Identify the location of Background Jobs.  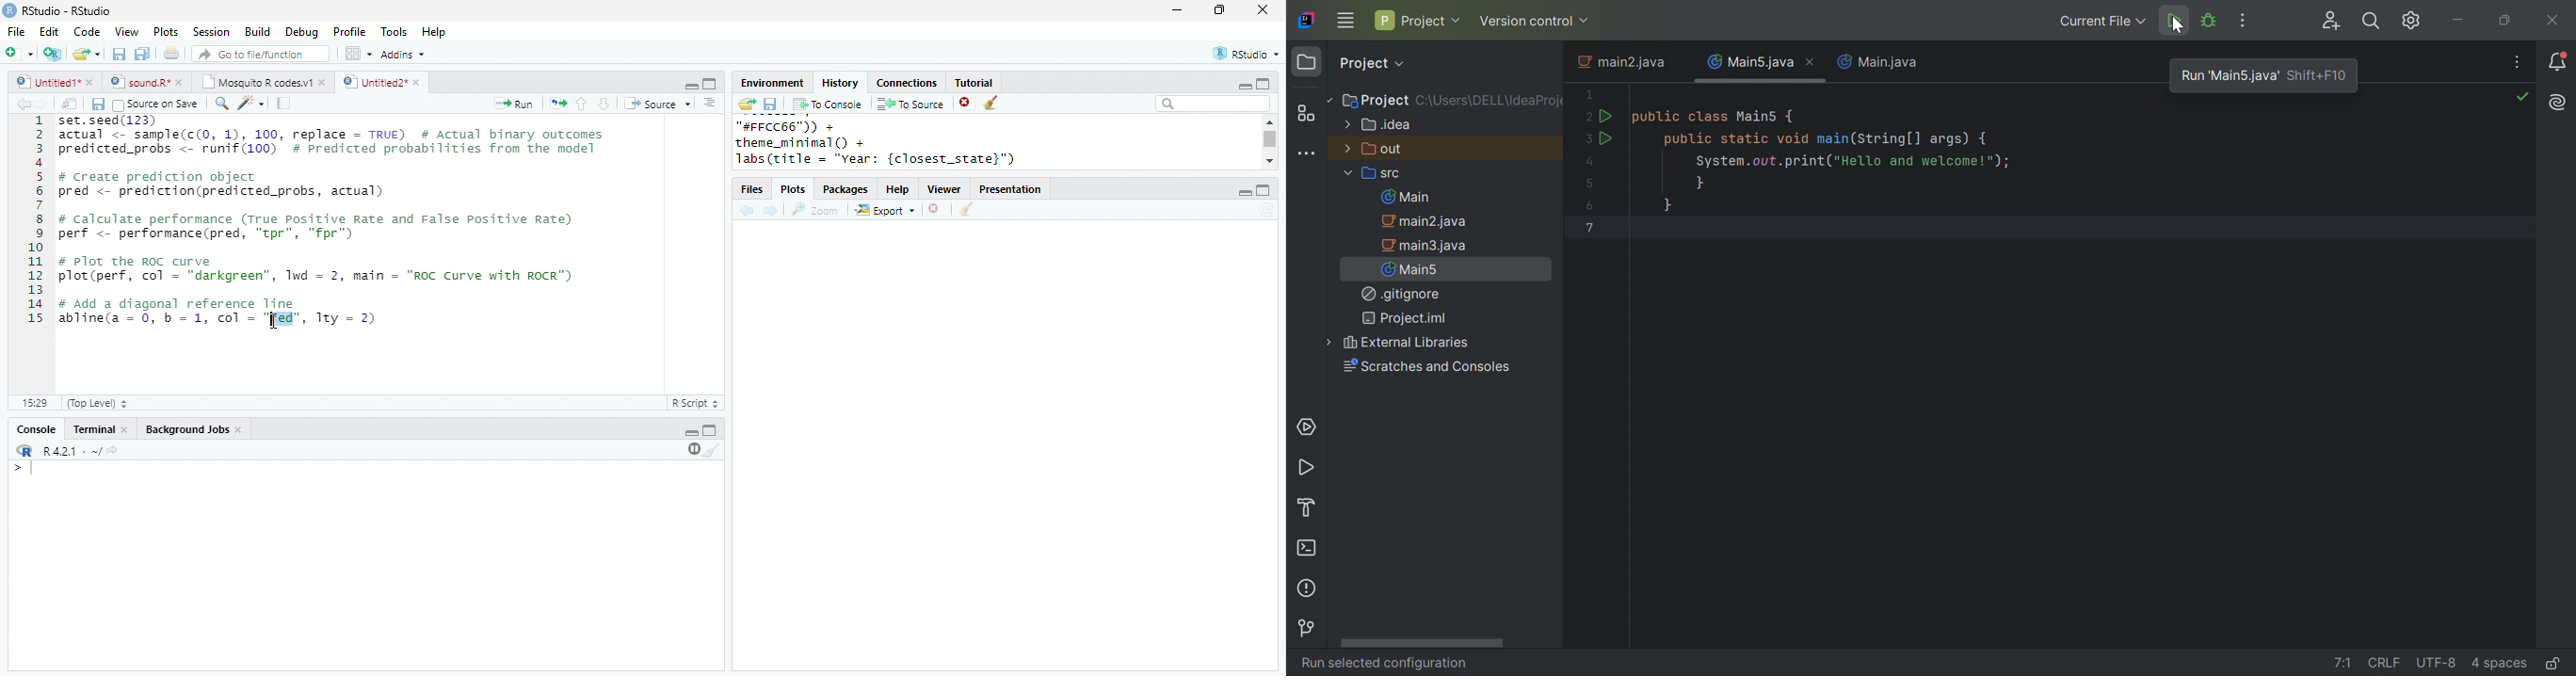
(186, 429).